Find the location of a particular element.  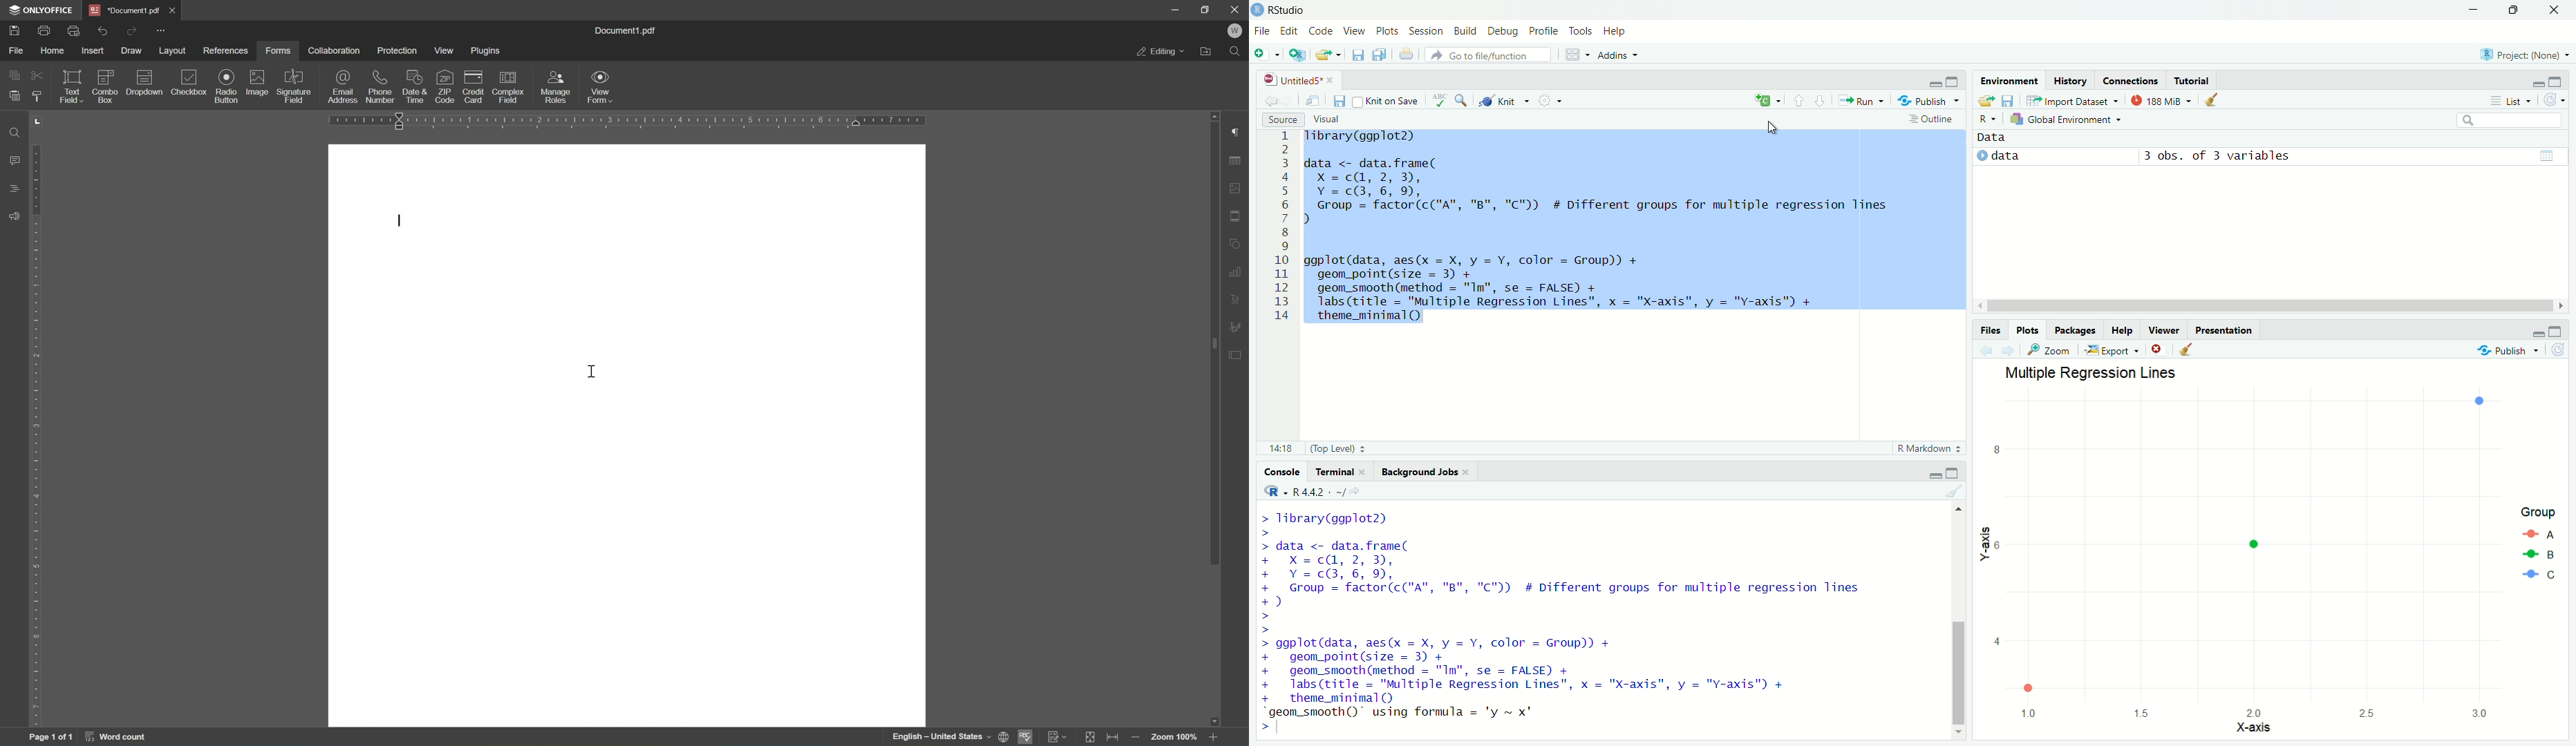

downward is located at coordinates (1823, 103).